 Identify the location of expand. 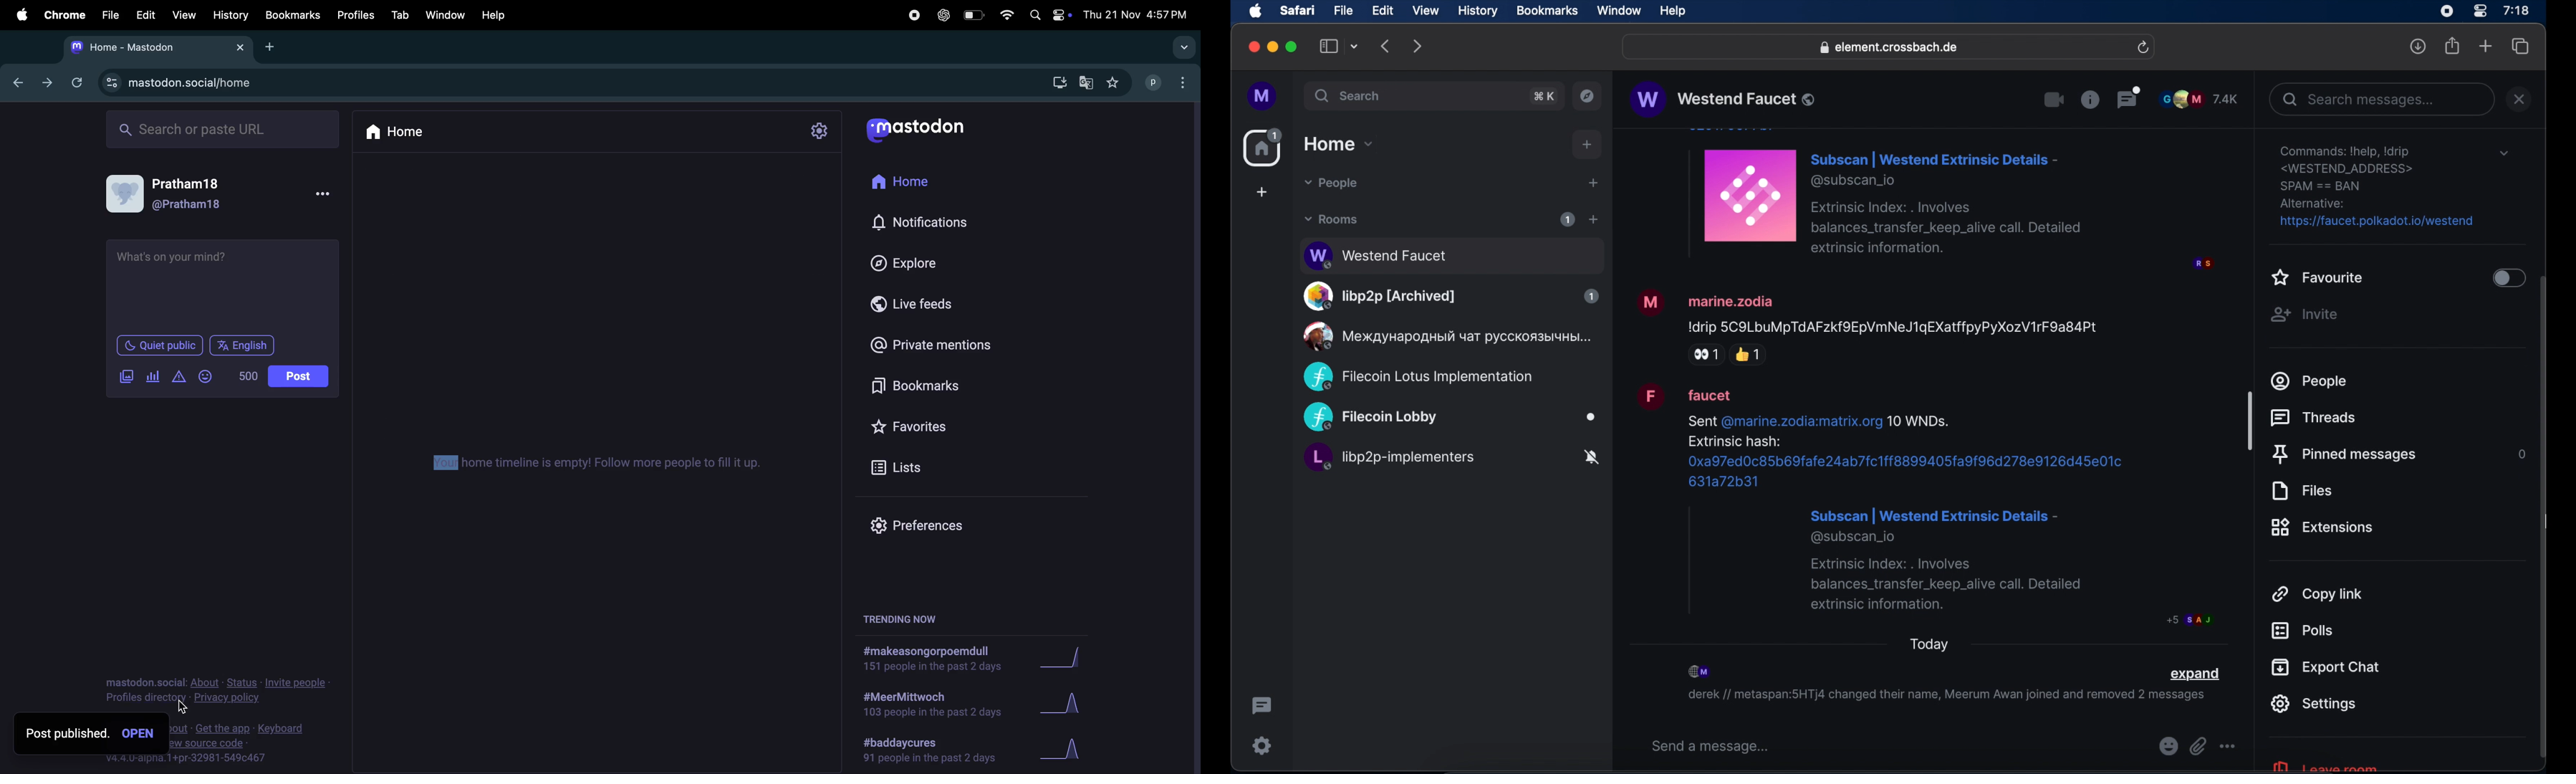
(2194, 674).